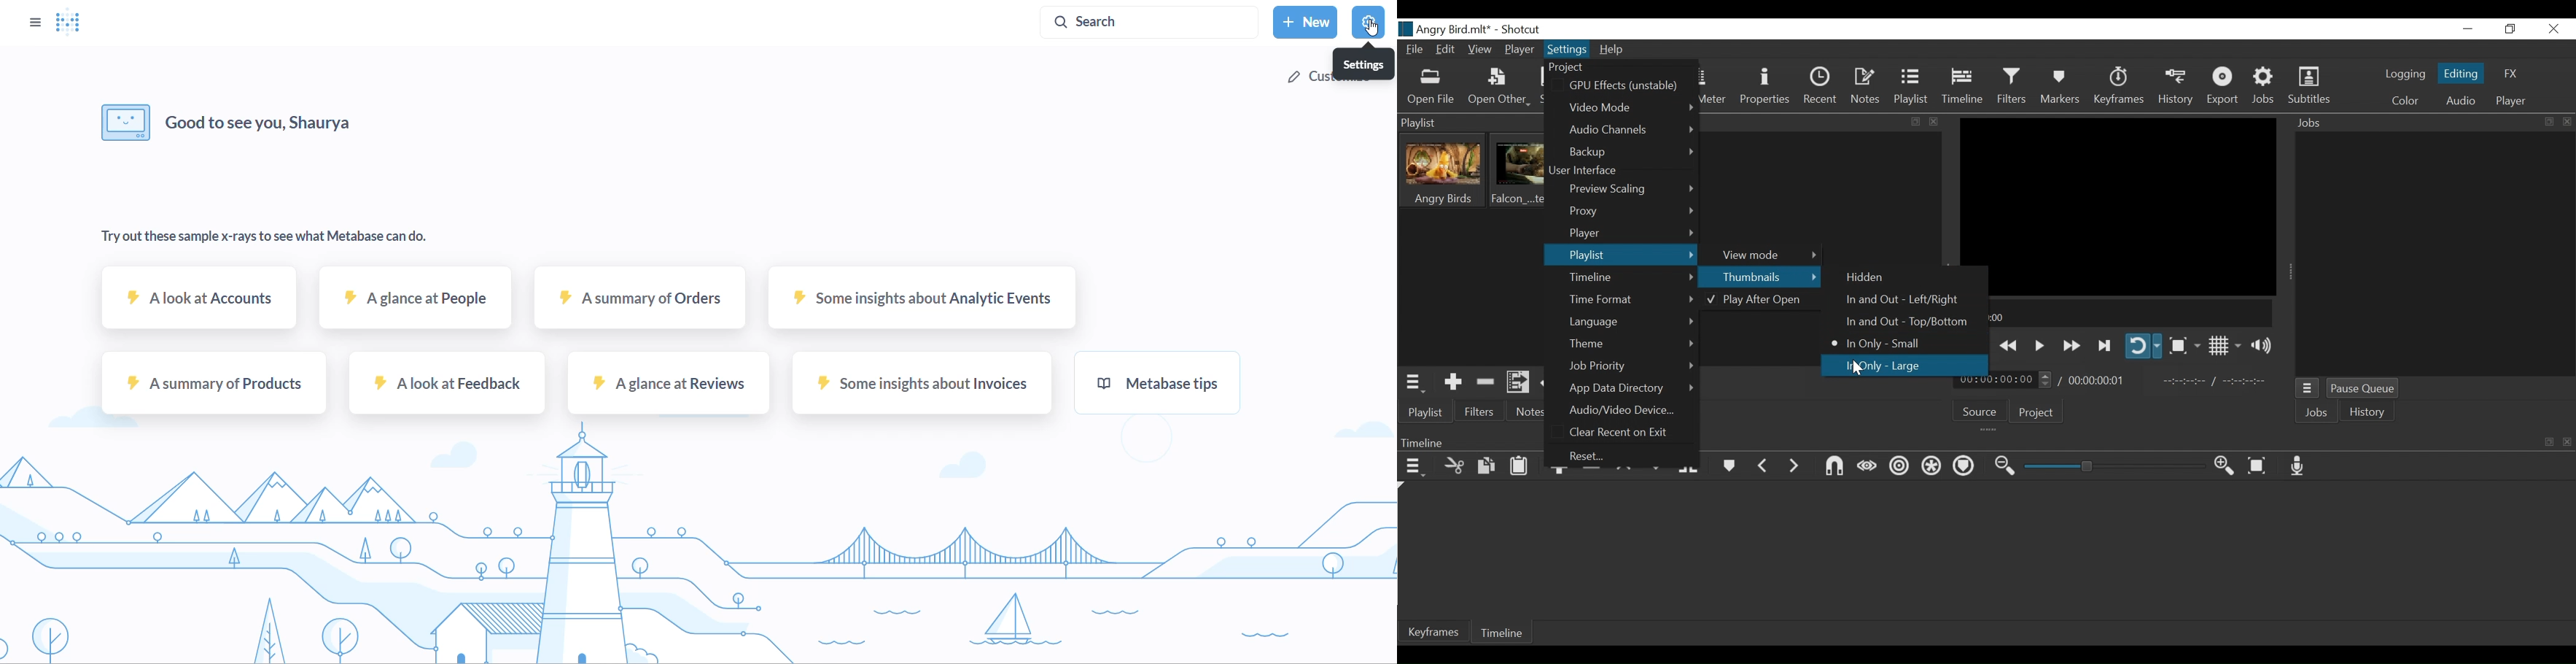 This screenshot has width=2576, height=672. Describe the element at coordinates (1630, 106) in the screenshot. I see `Video Mode` at that location.